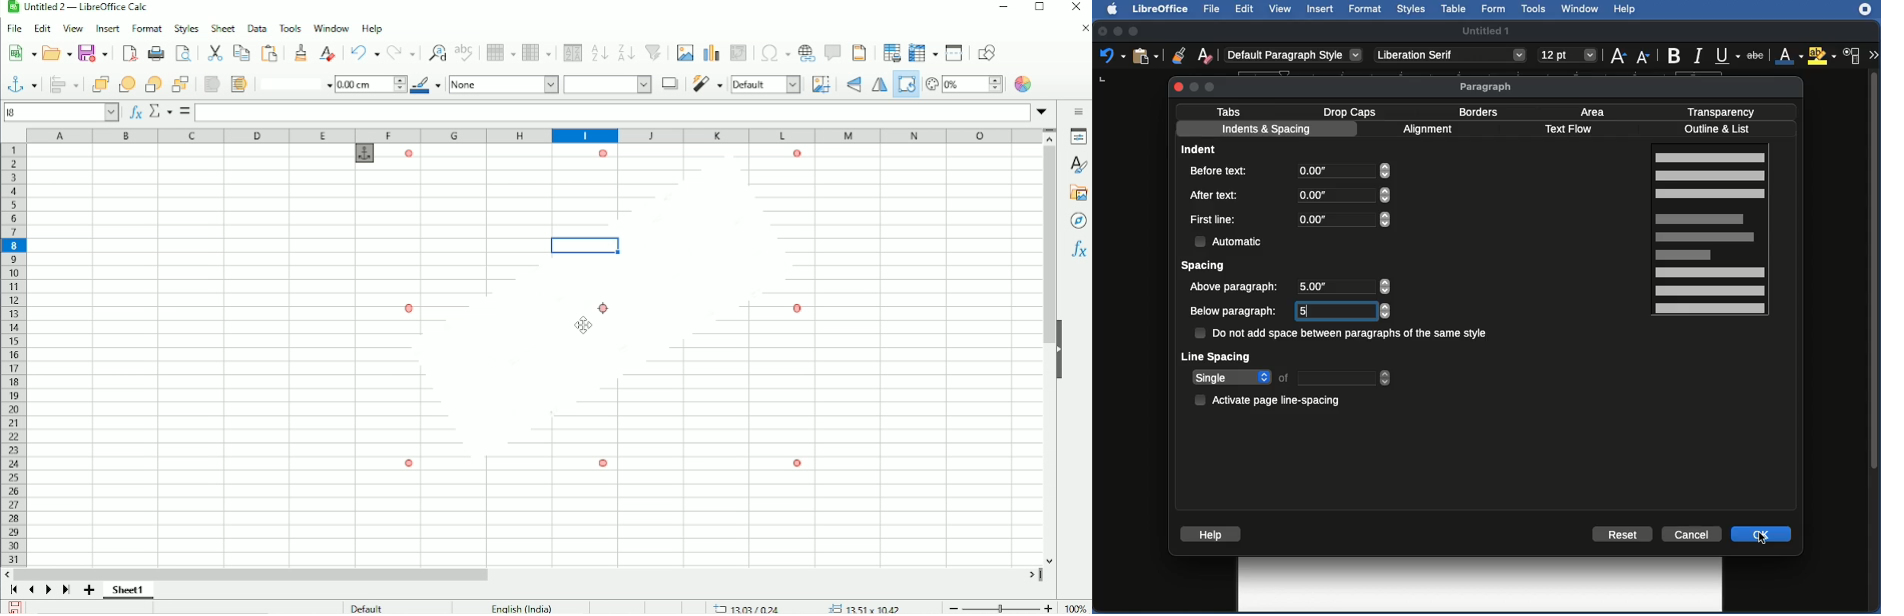 The height and width of the screenshot is (616, 1904). What do you see at coordinates (608, 84) in the screenshot?
I see `Area style` at bounding box center [608, 84].